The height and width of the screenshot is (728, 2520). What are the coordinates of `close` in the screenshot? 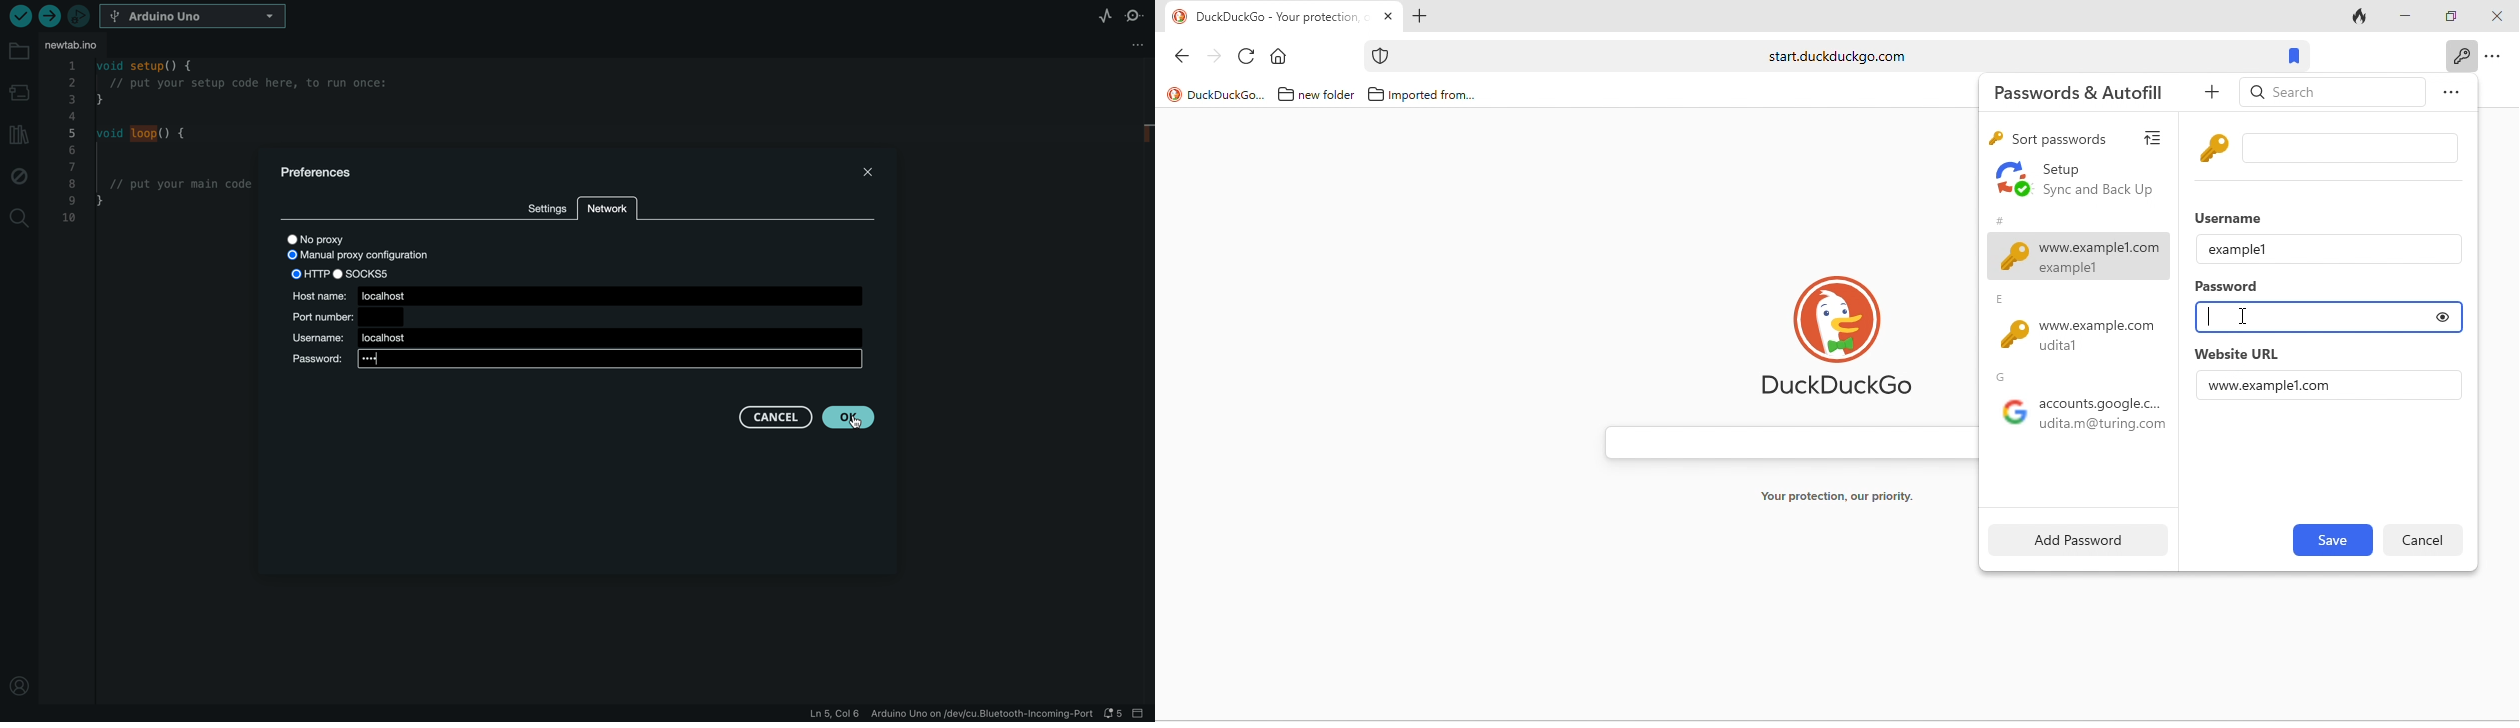 It's located at (856, 174).